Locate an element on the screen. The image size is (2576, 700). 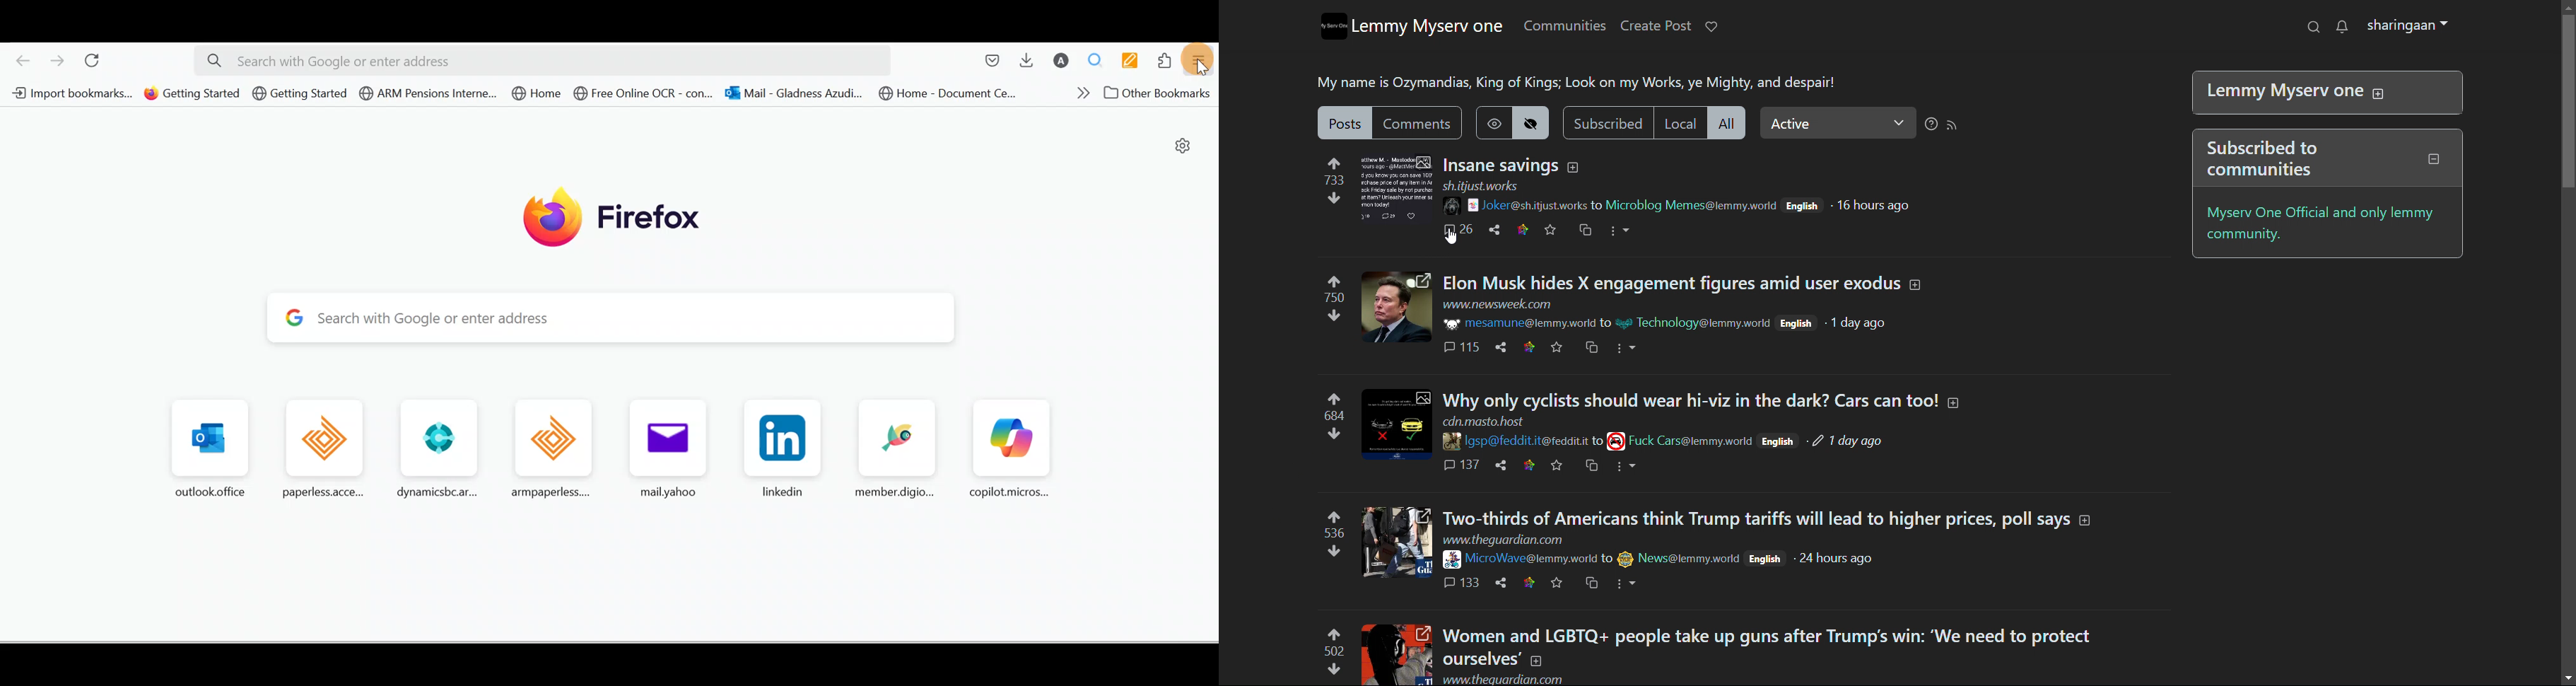
posts is located at coordinates (1345, 122).